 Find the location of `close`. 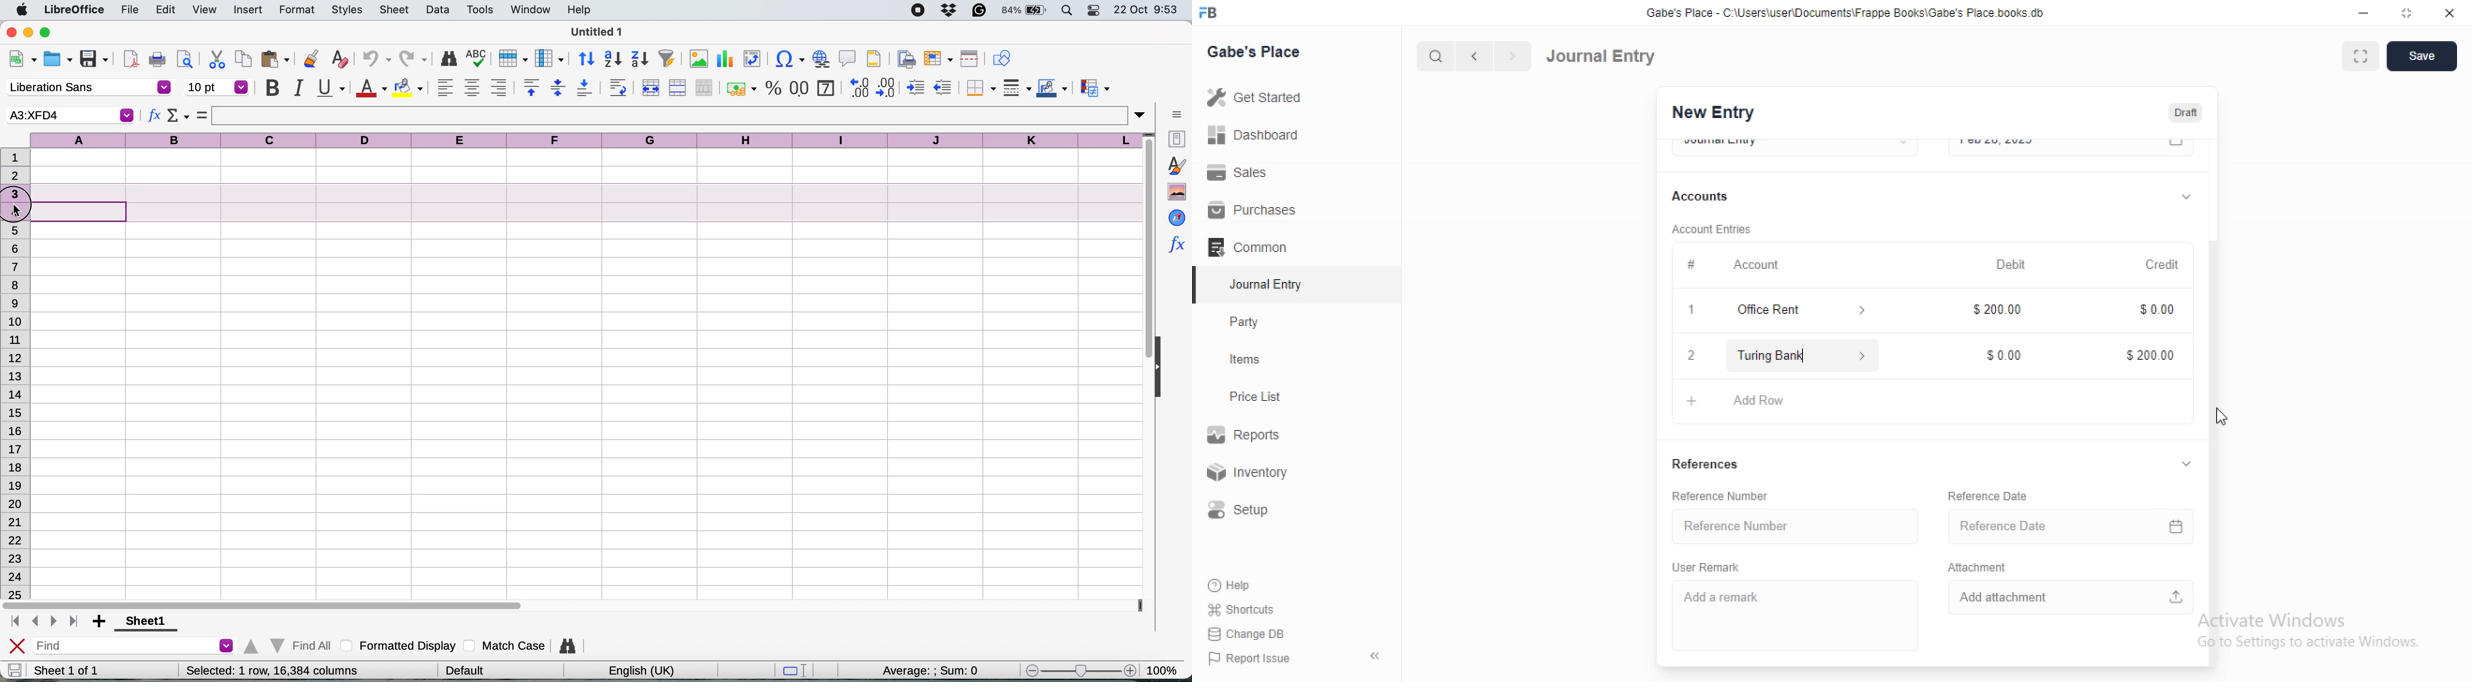

close is located at coordinates (2450, 11).